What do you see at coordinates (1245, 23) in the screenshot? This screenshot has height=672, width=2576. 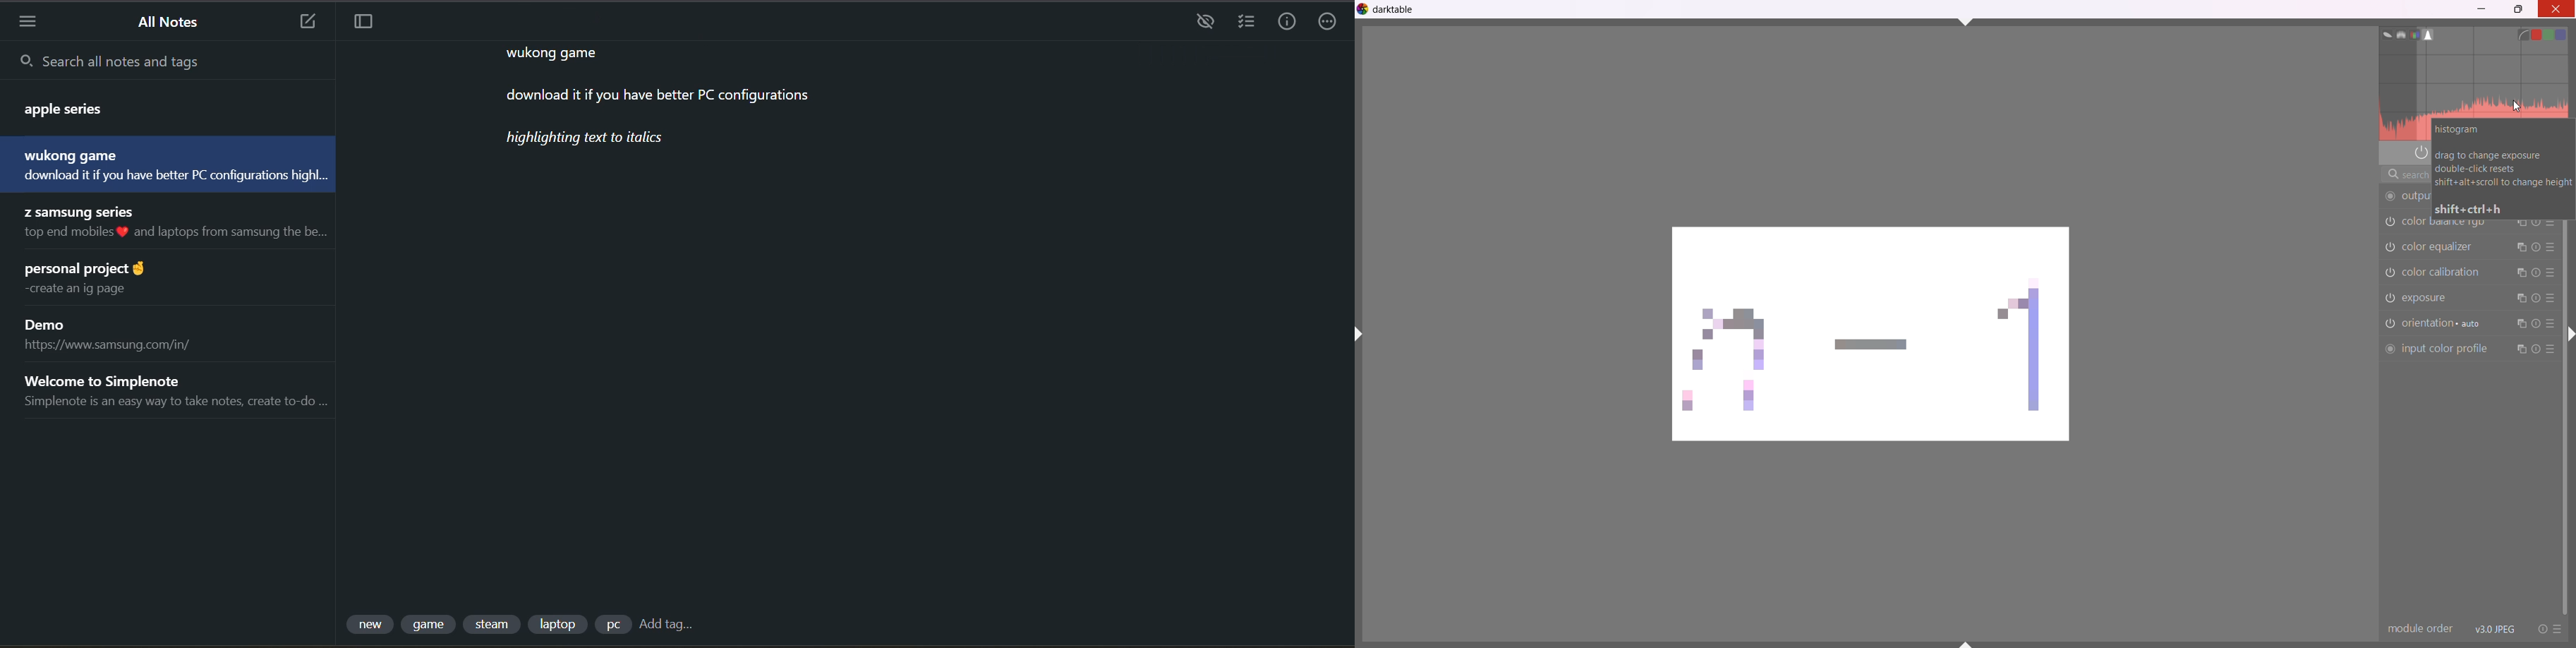 I see `insert checklist` at bounding box center [1245, 23].